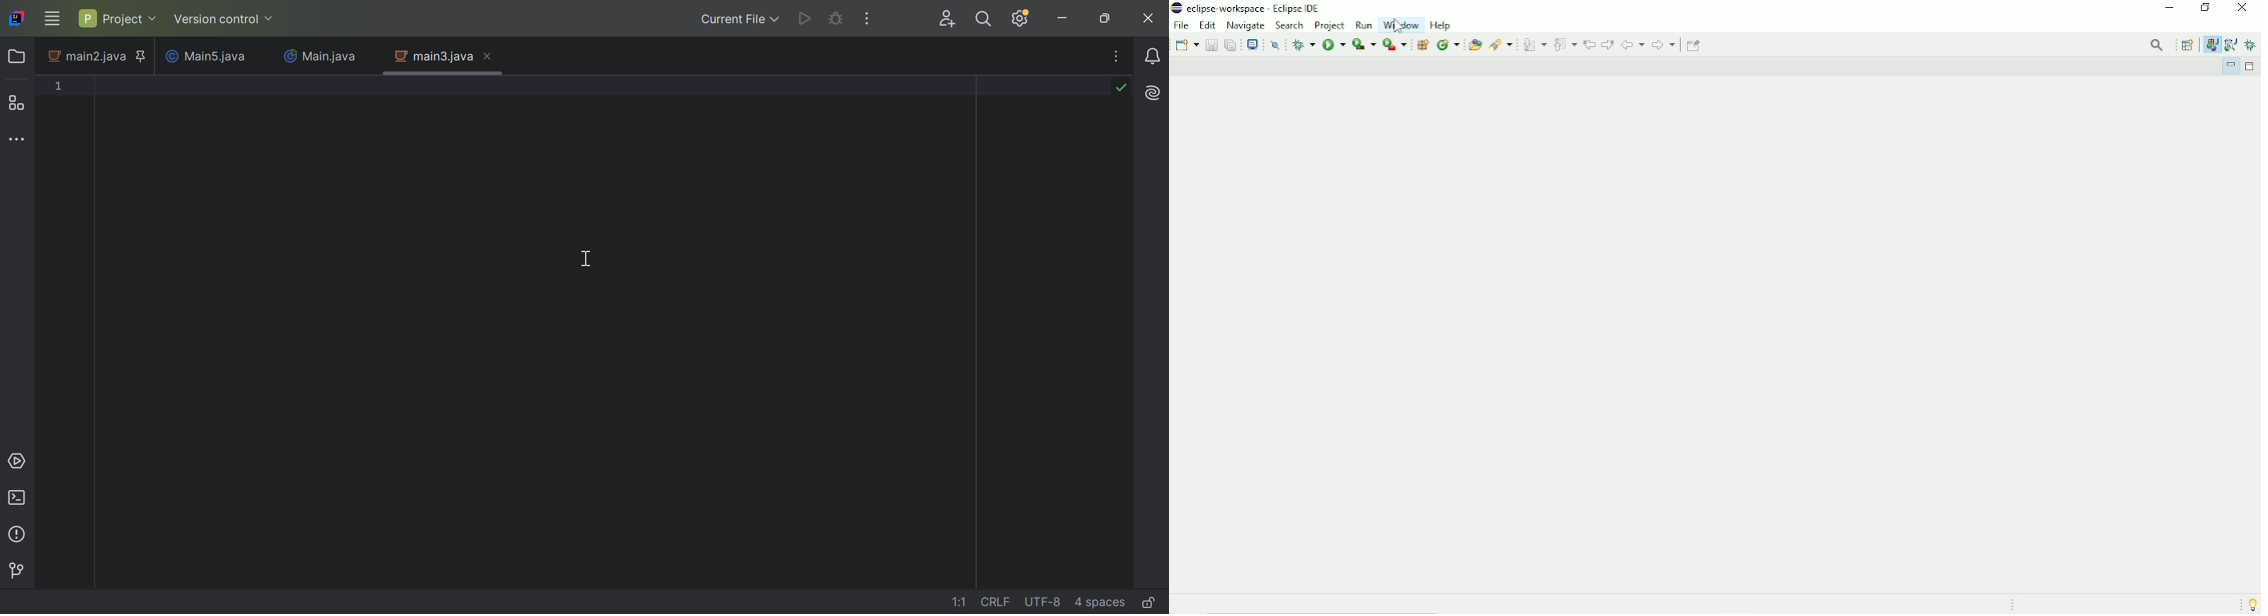 This screenshot has height=616, width=2268. I want to click on Main5.java, so click(204, 55).